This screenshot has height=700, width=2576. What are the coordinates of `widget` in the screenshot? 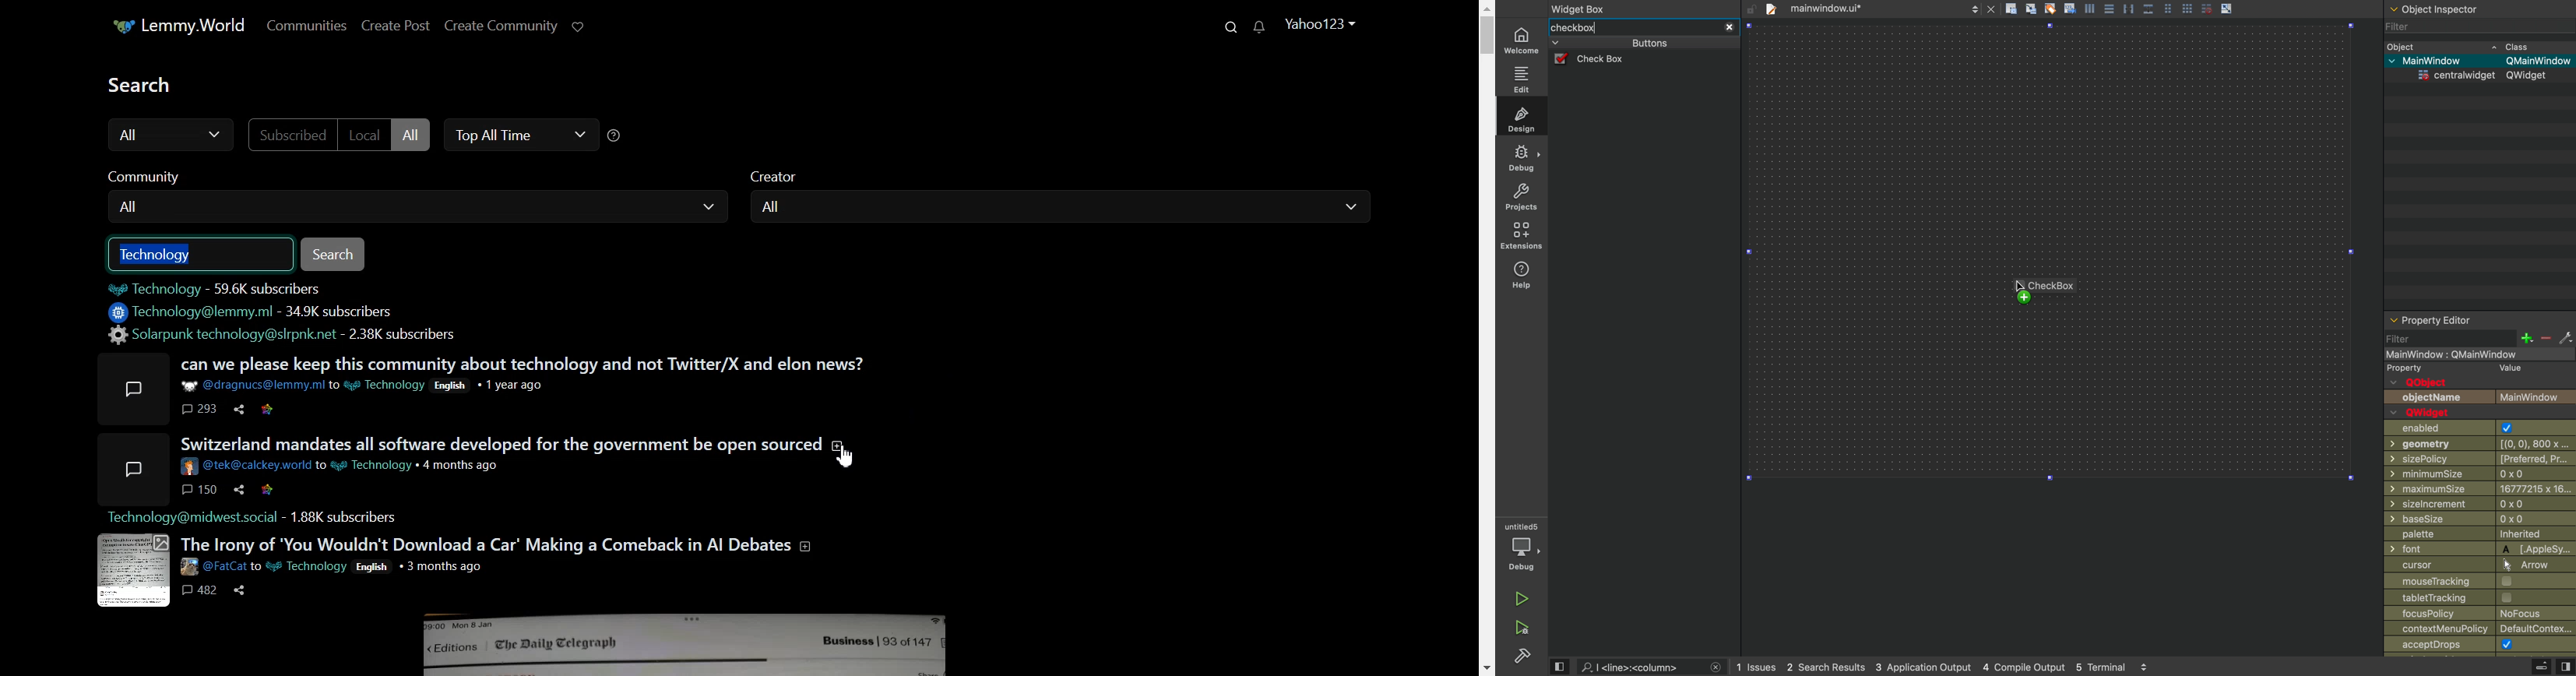 It's located at (2483, 75).